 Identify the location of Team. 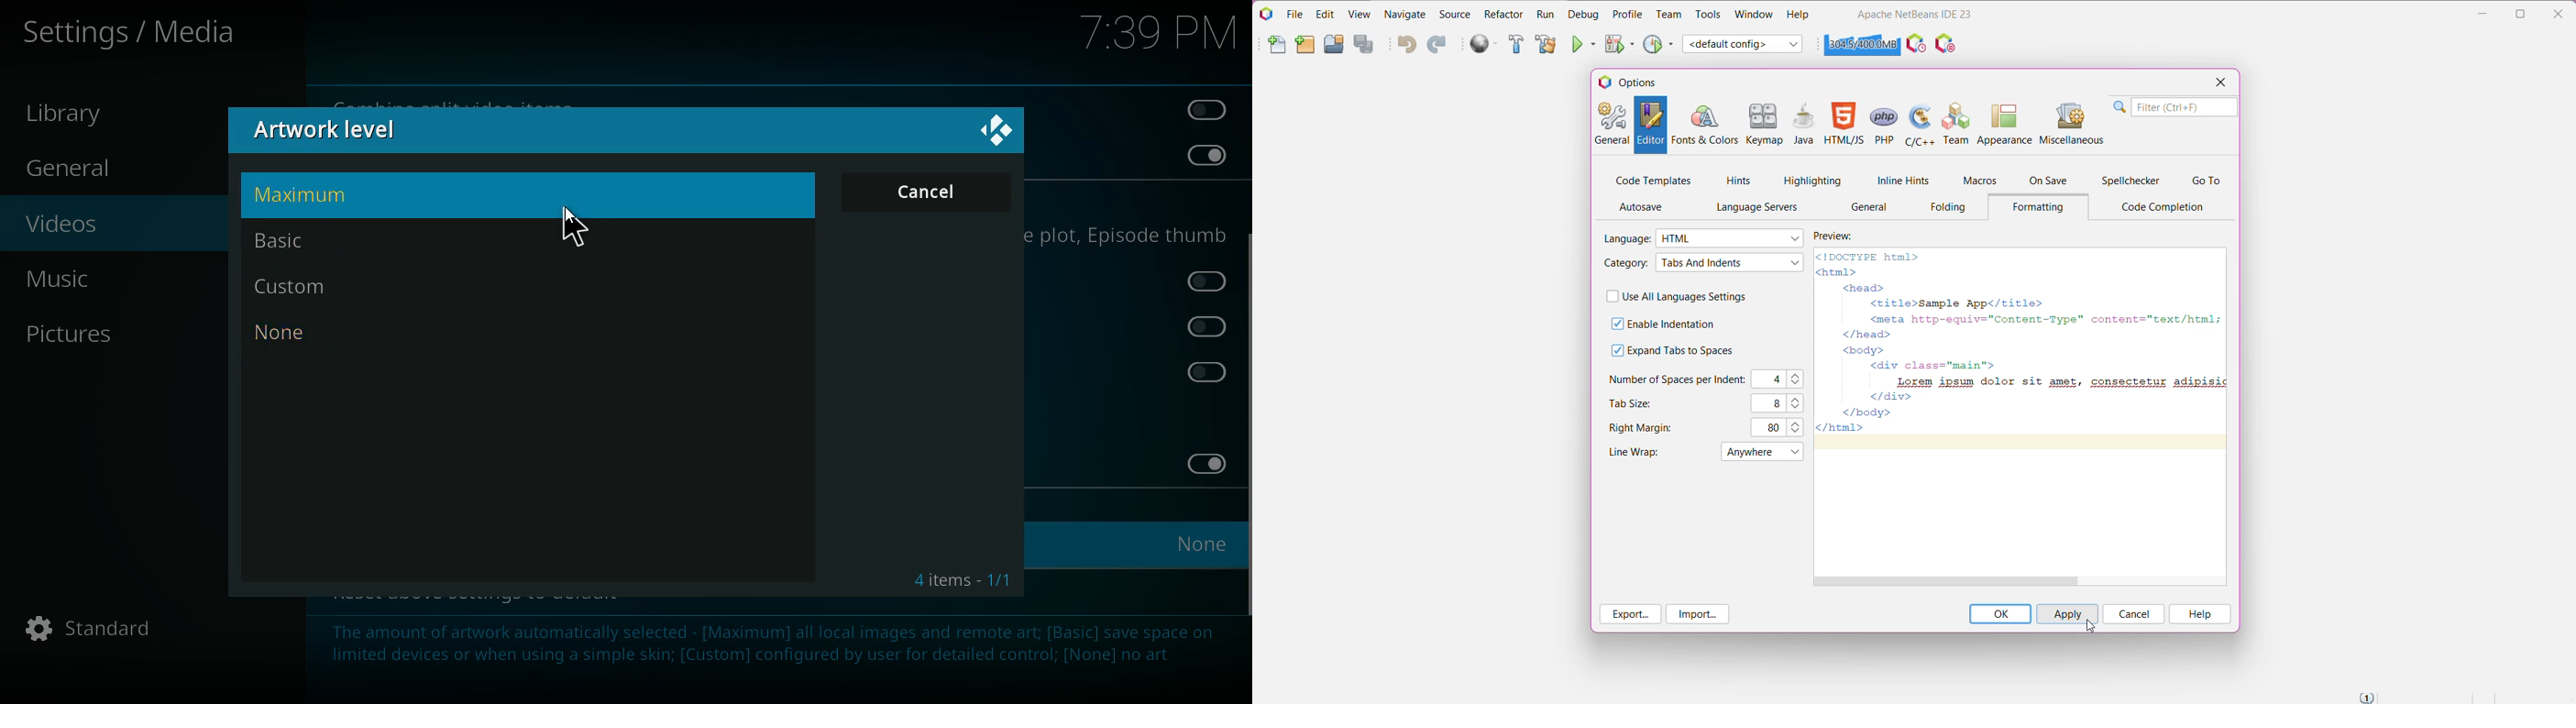
(1668, 14).